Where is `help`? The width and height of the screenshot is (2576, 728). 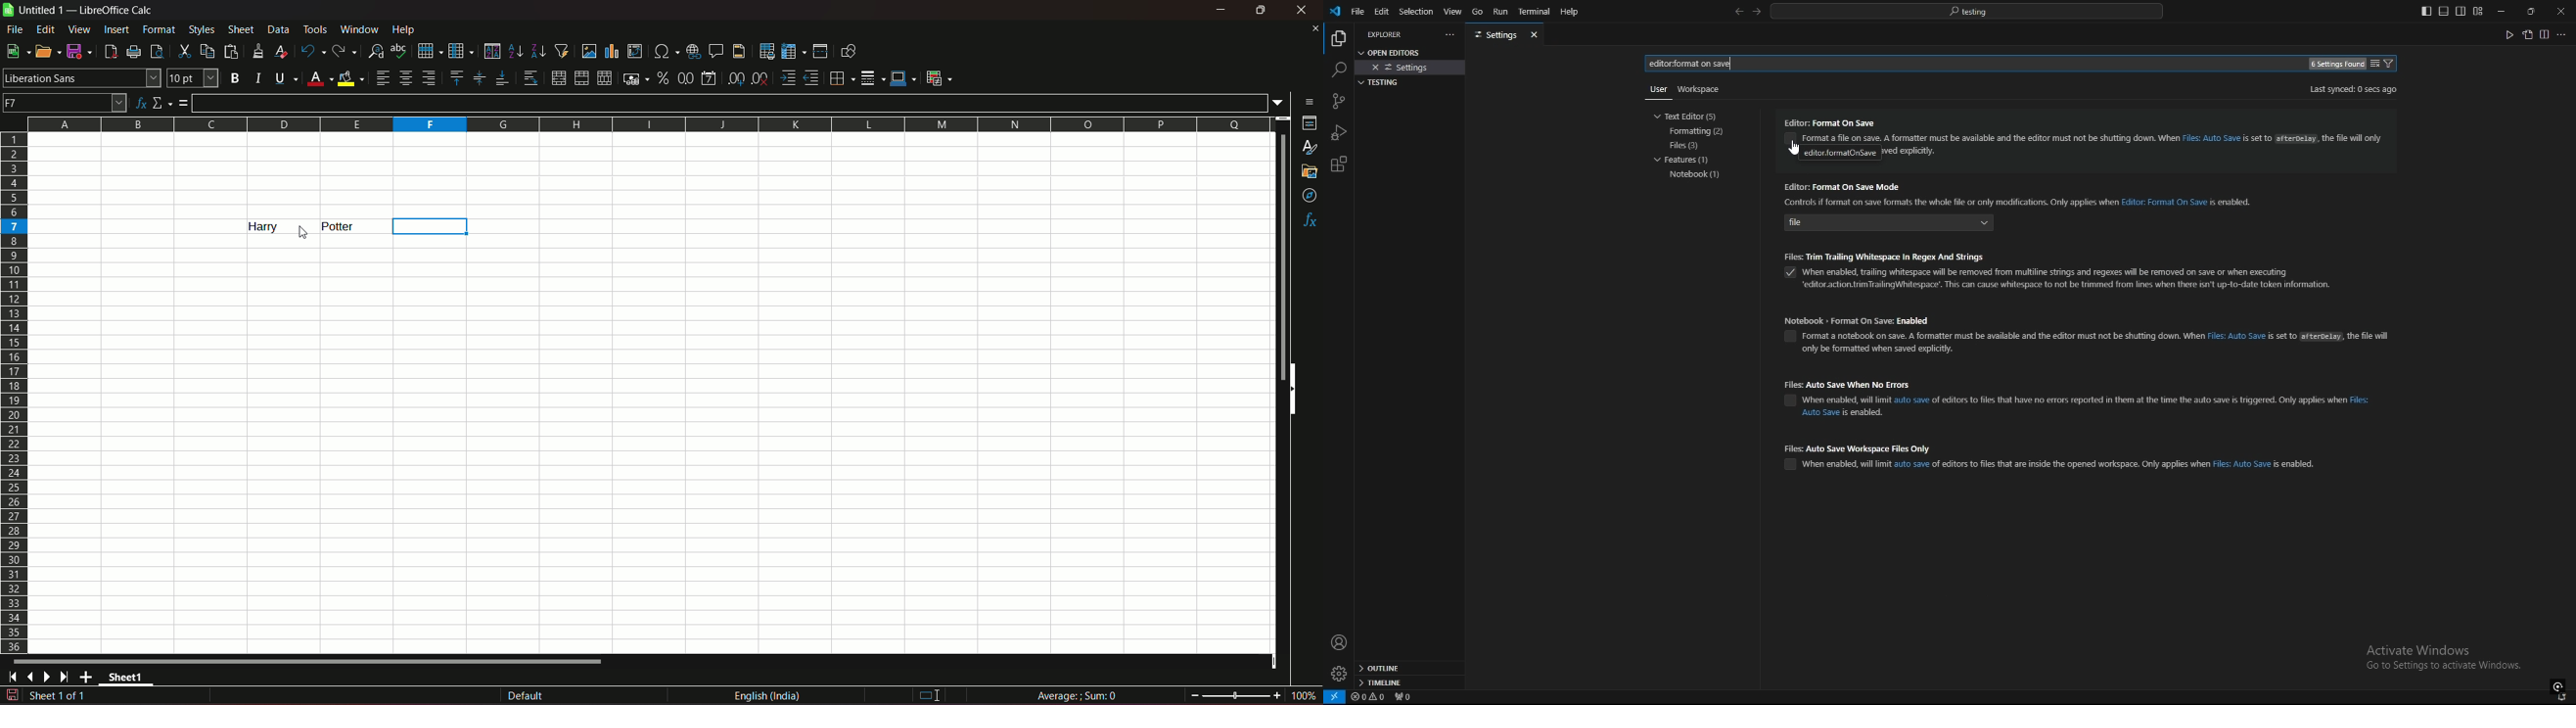
help is located at coordinates (1575, 12).